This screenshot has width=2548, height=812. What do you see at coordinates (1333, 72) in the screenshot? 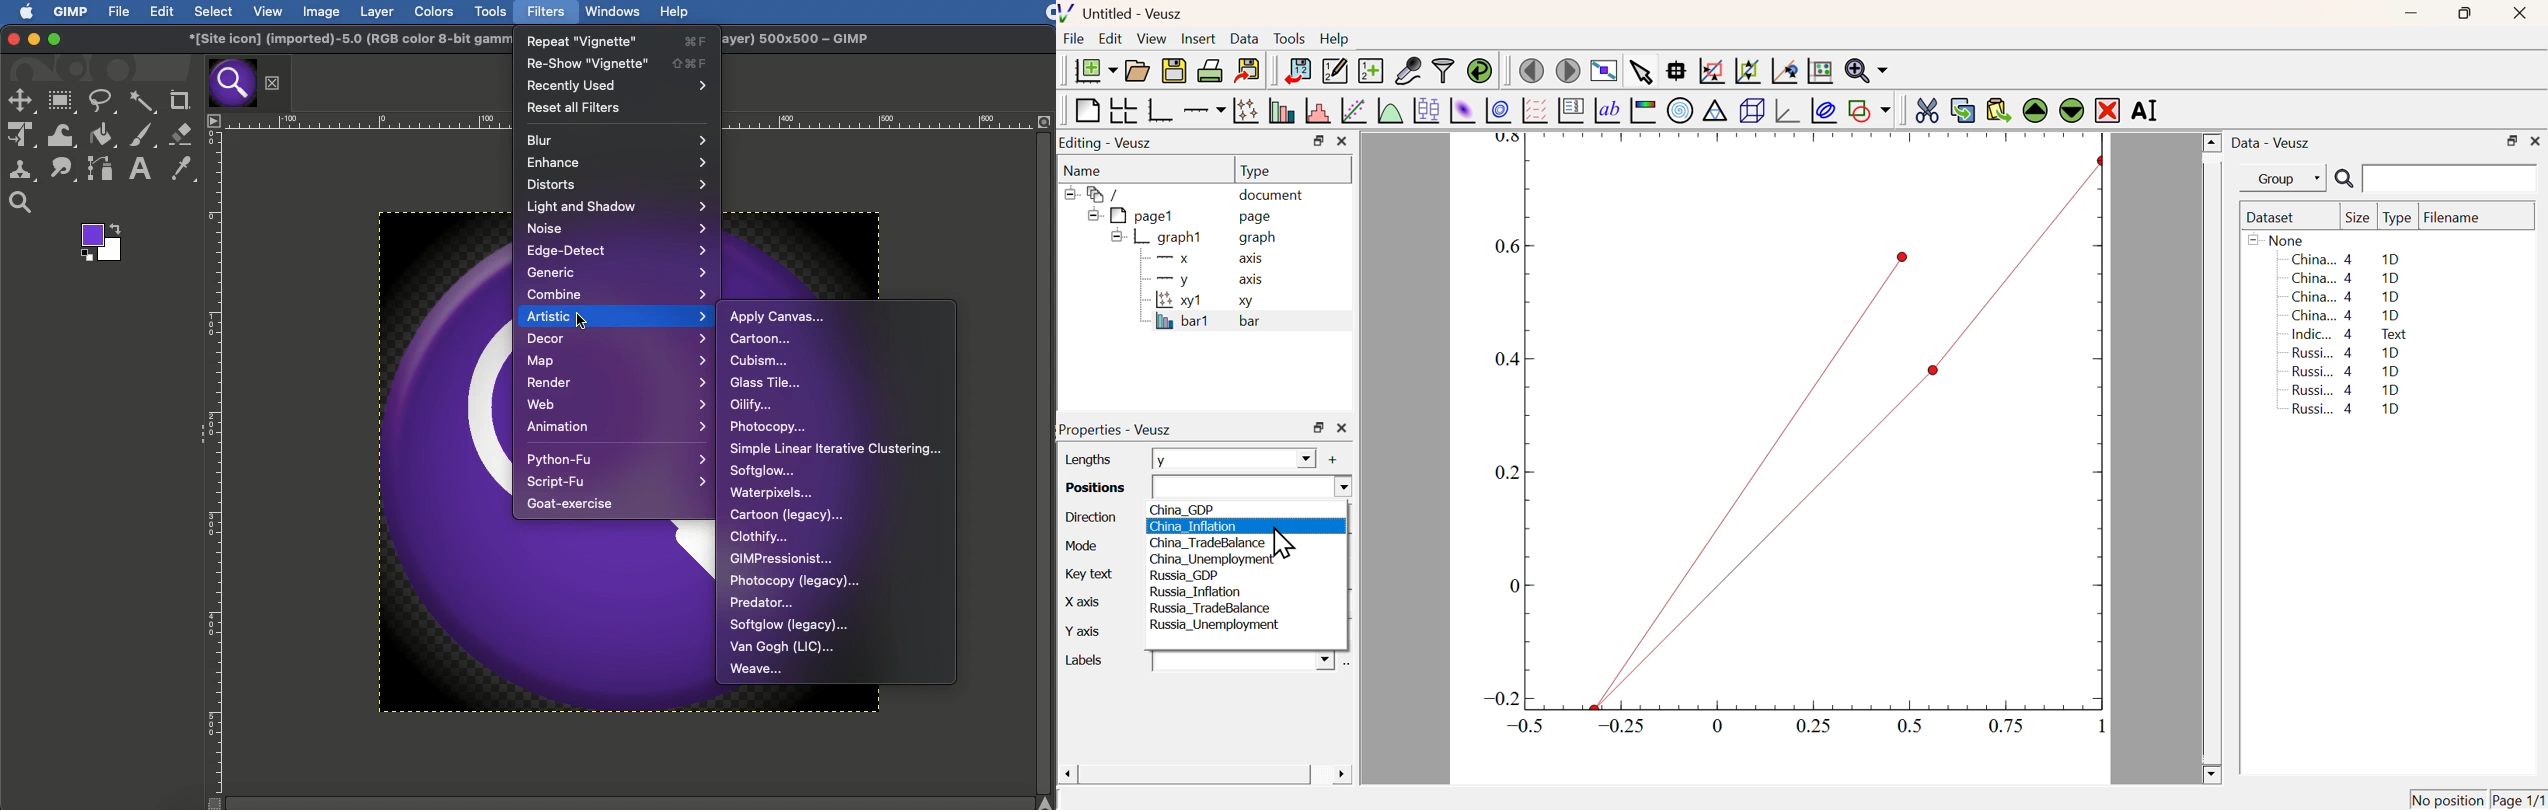
I see `Edit or add new data sets` at bounding box center [1333, 72].